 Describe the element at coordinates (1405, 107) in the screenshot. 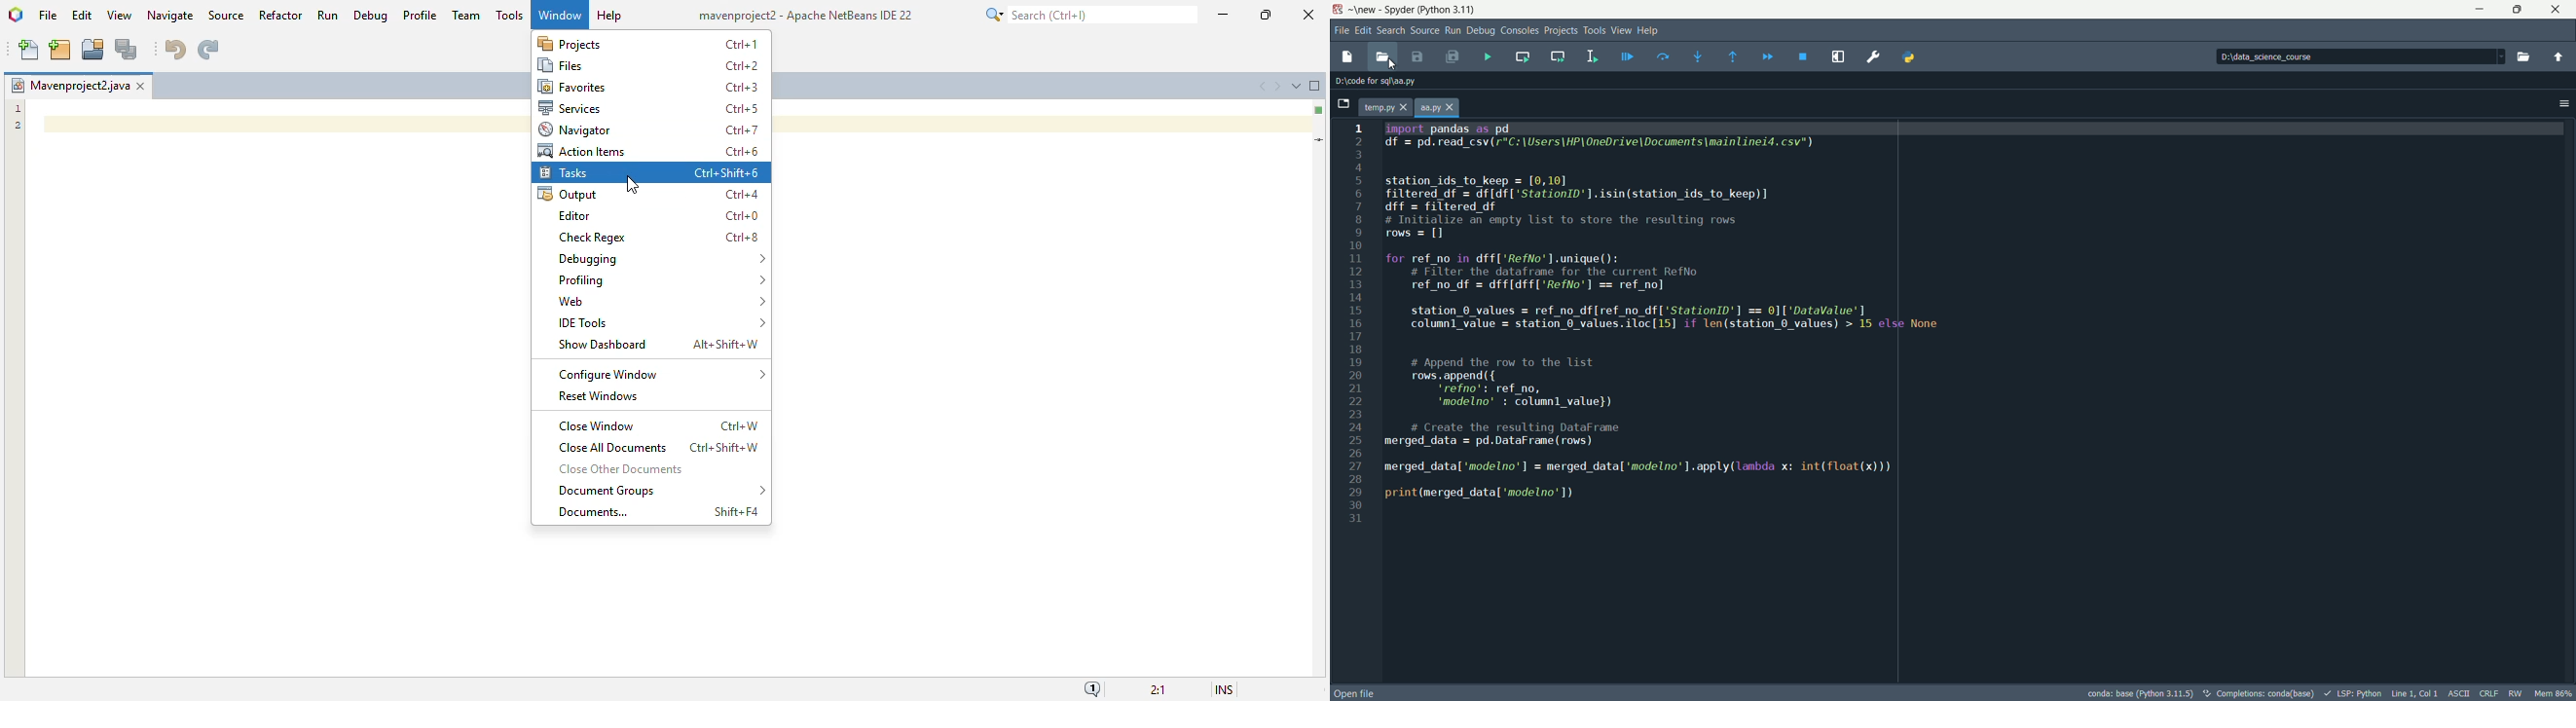

I see `close` at that location.